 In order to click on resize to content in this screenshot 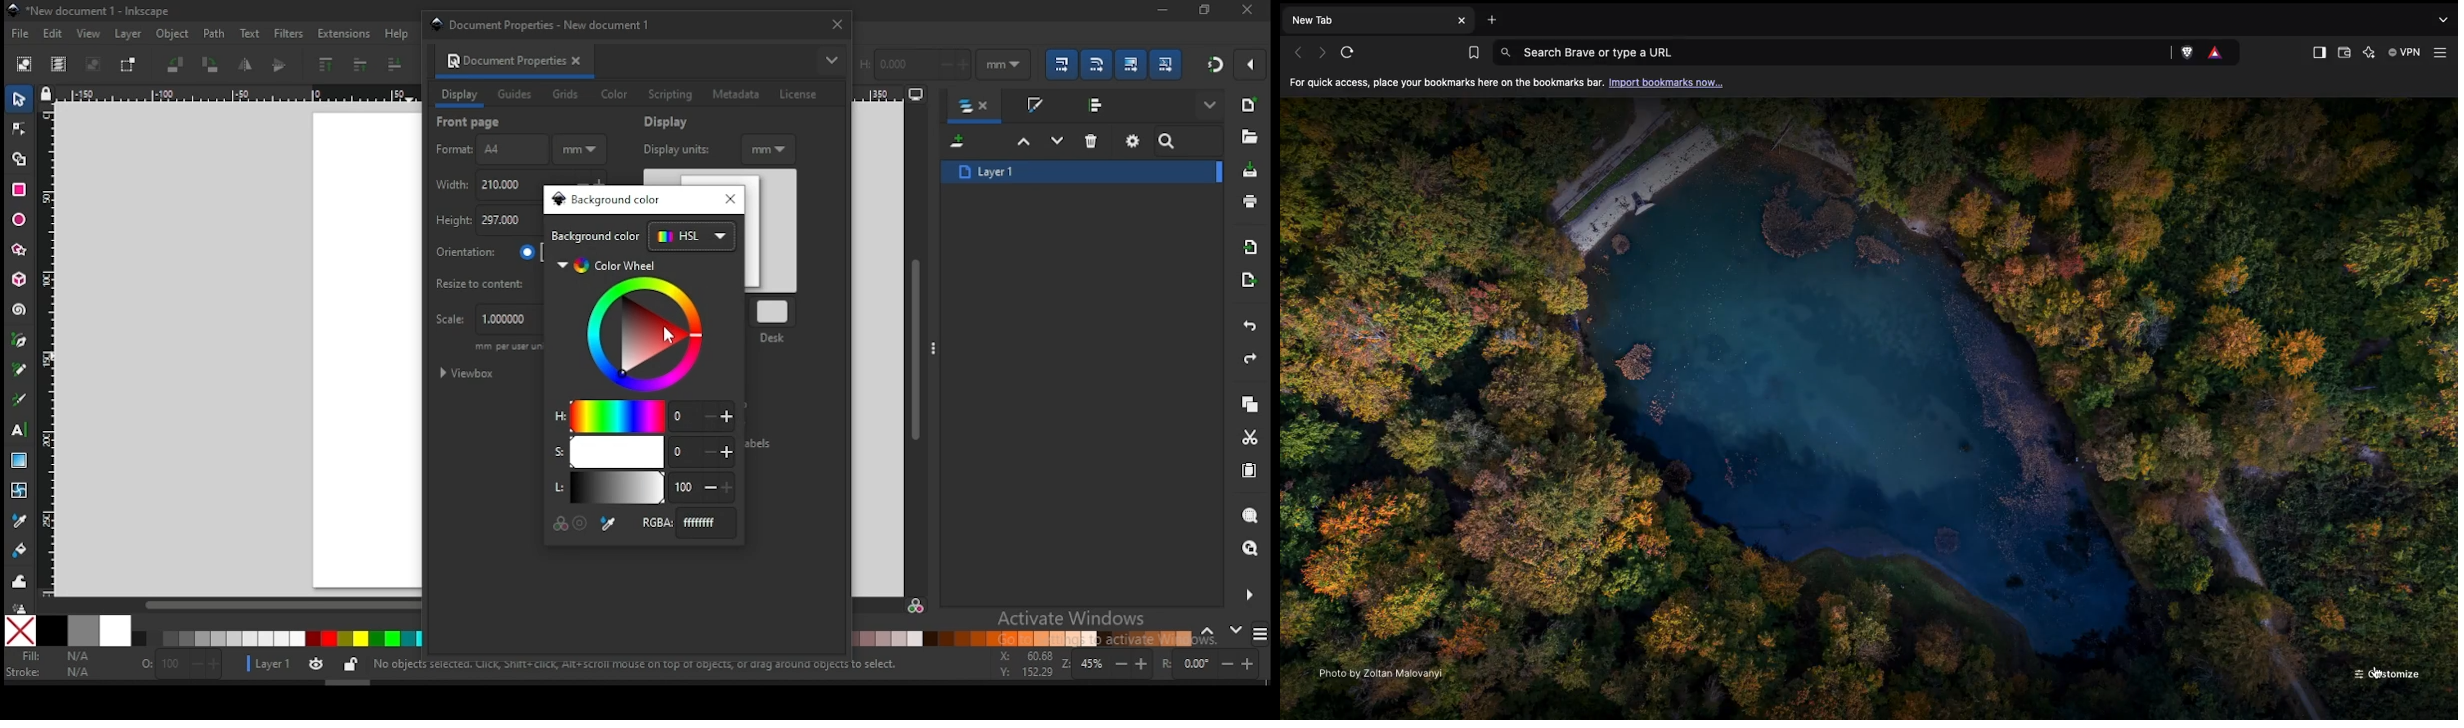, I will do `click(489, 283)`.